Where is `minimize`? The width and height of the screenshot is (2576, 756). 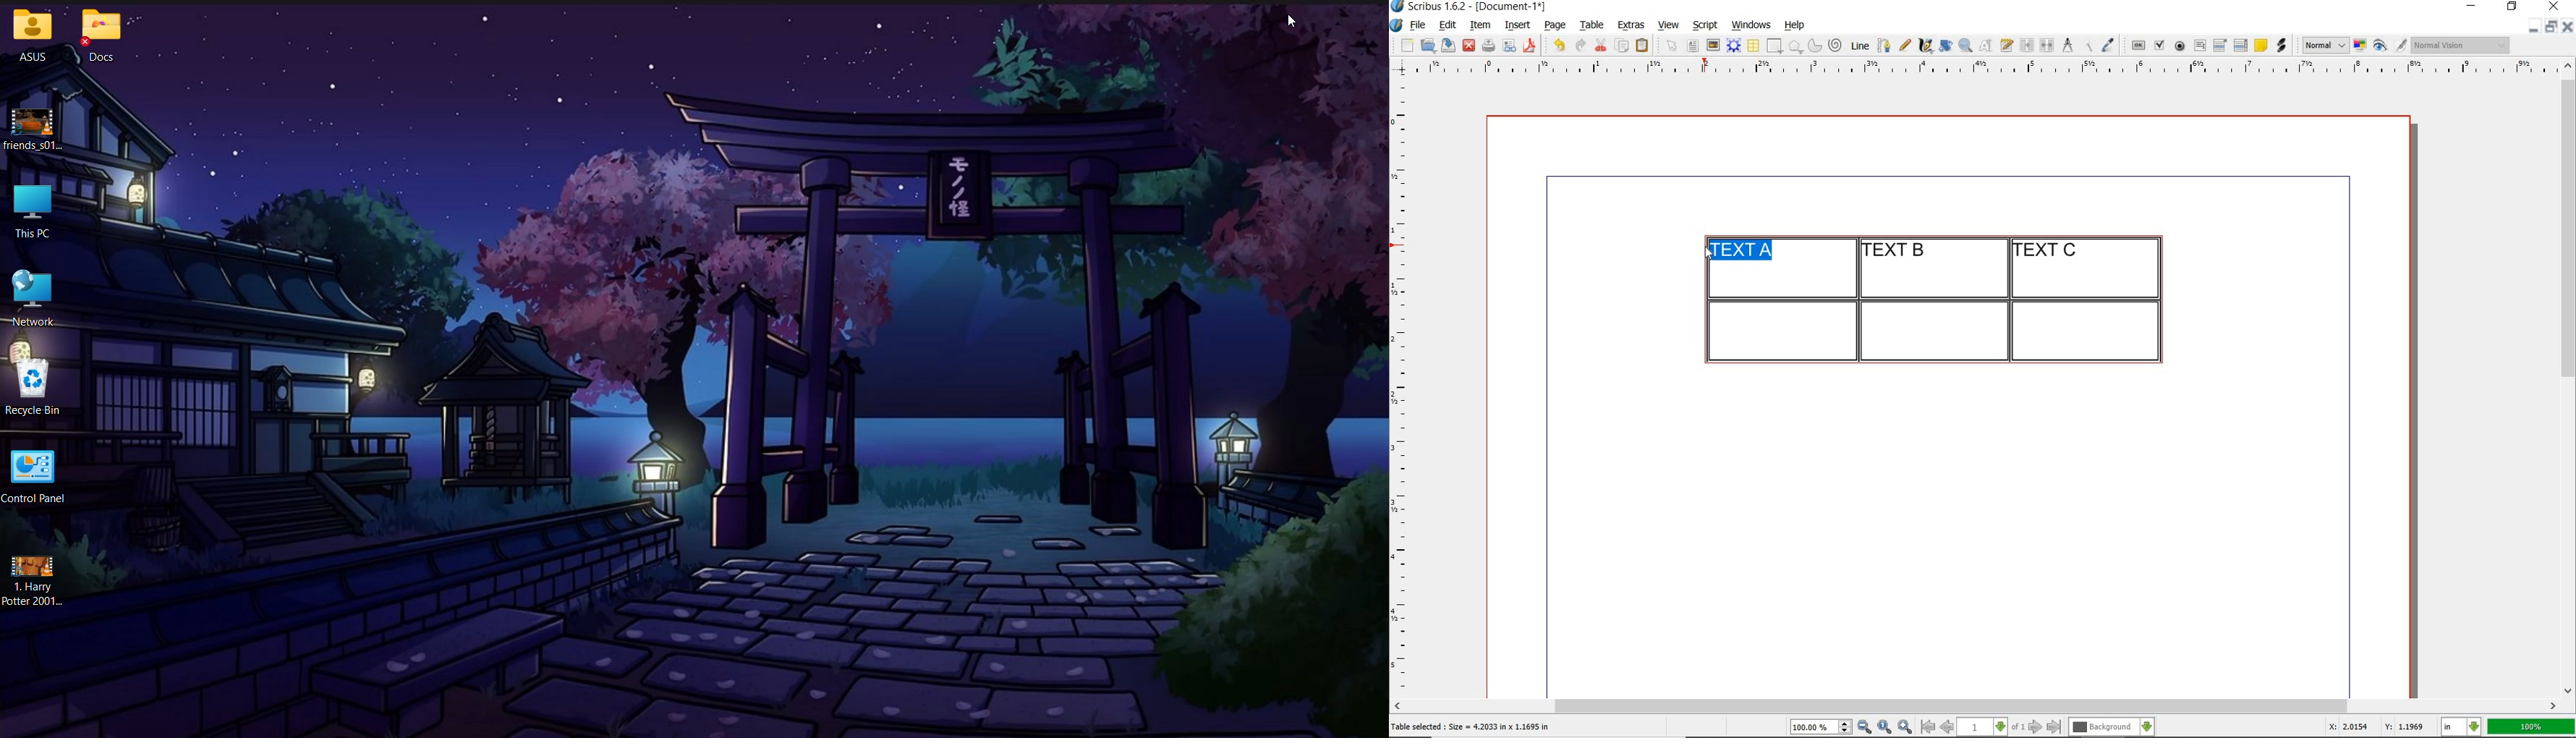
minimize is located at coordinates (2535, 25).